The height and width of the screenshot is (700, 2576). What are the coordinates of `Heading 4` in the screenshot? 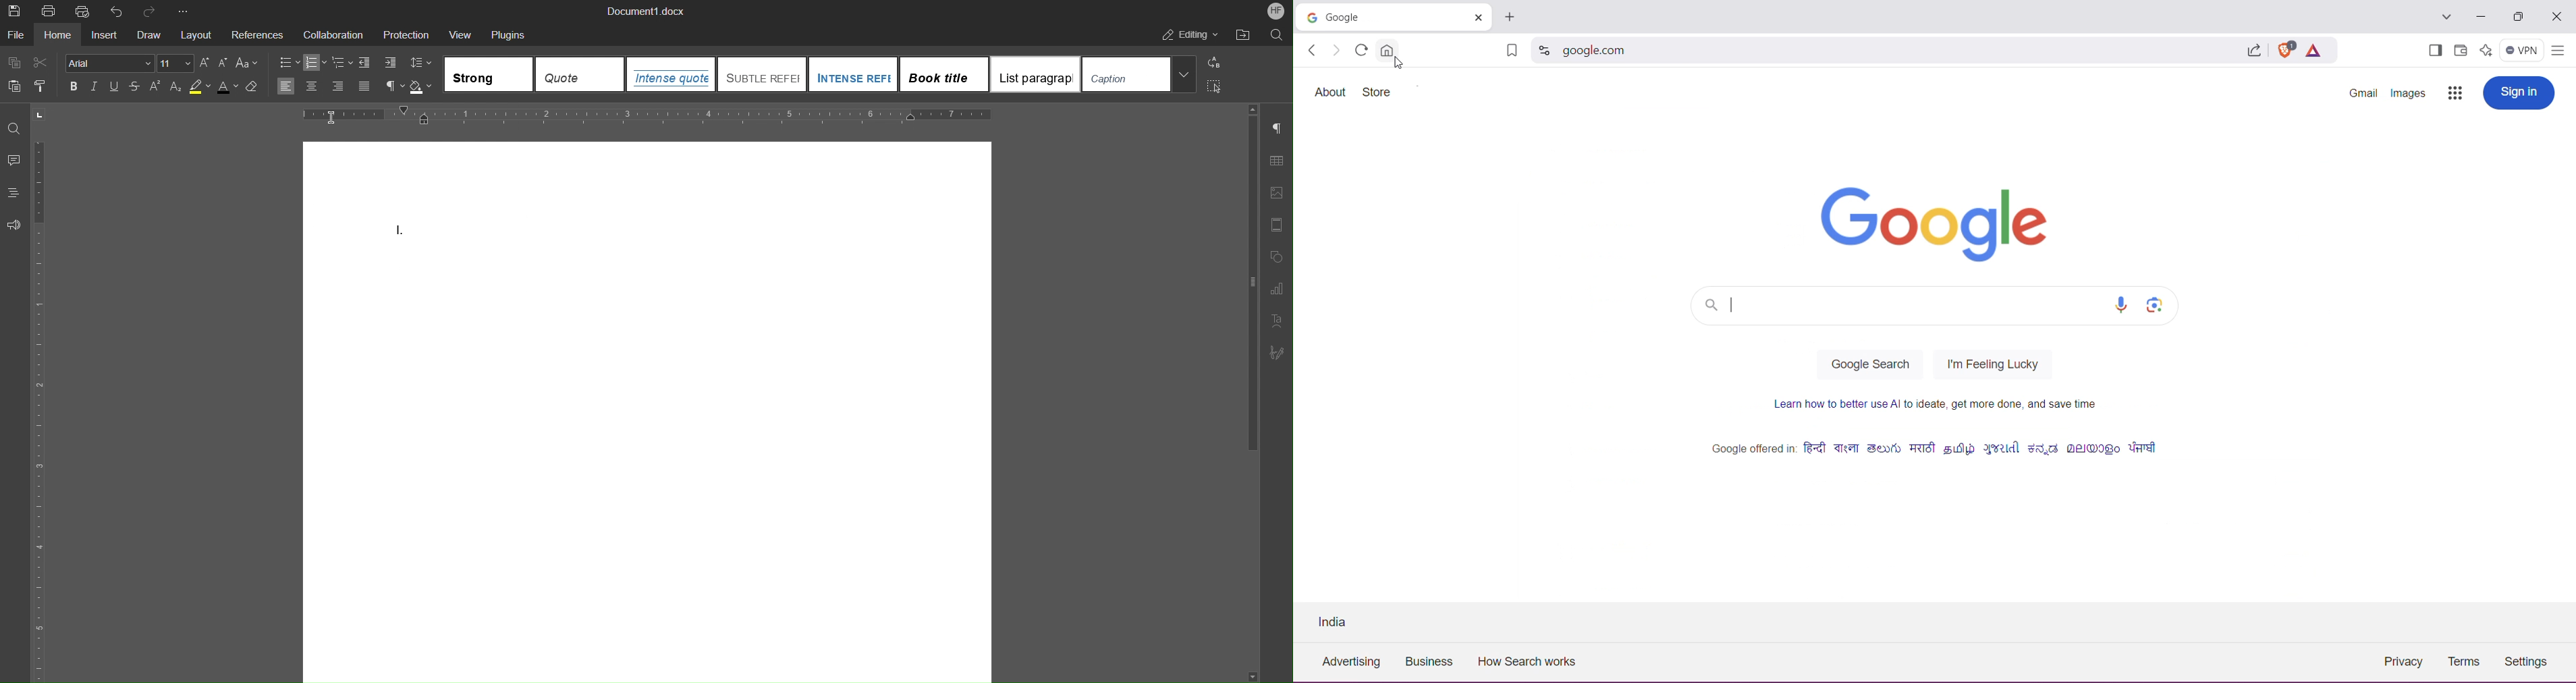 It's located at (945, 74).